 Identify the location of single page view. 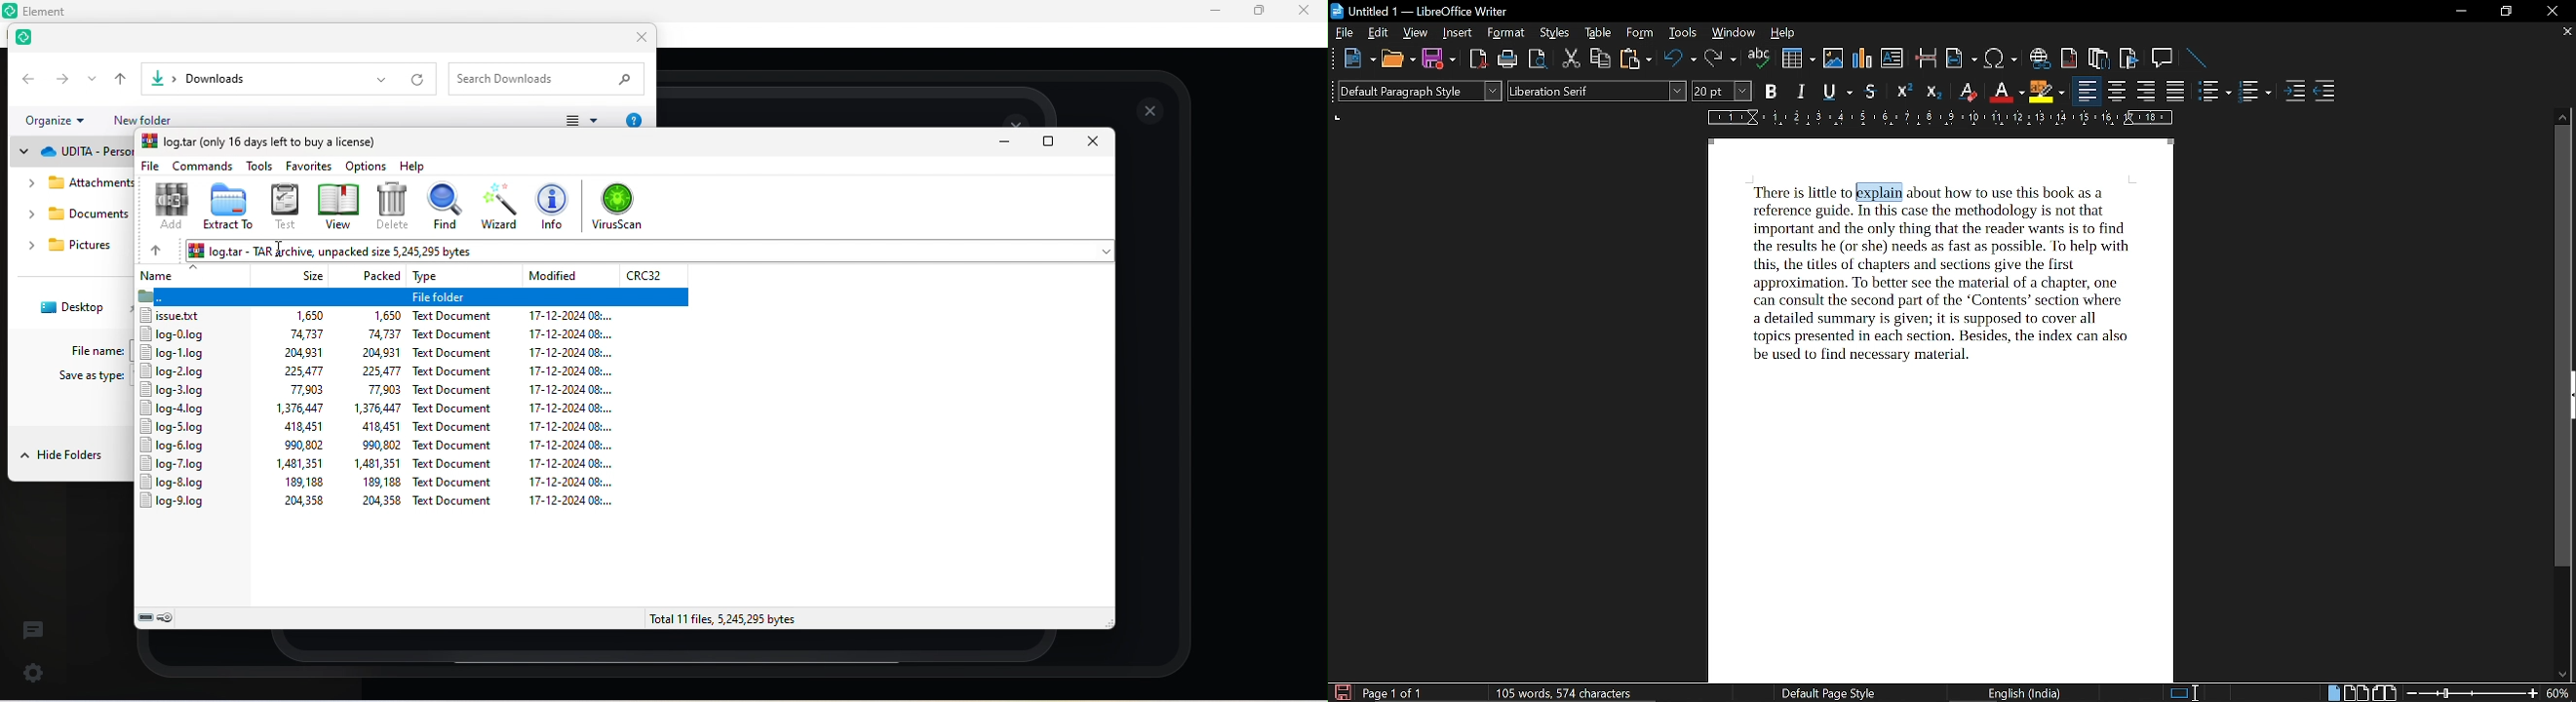
(2332, 693).